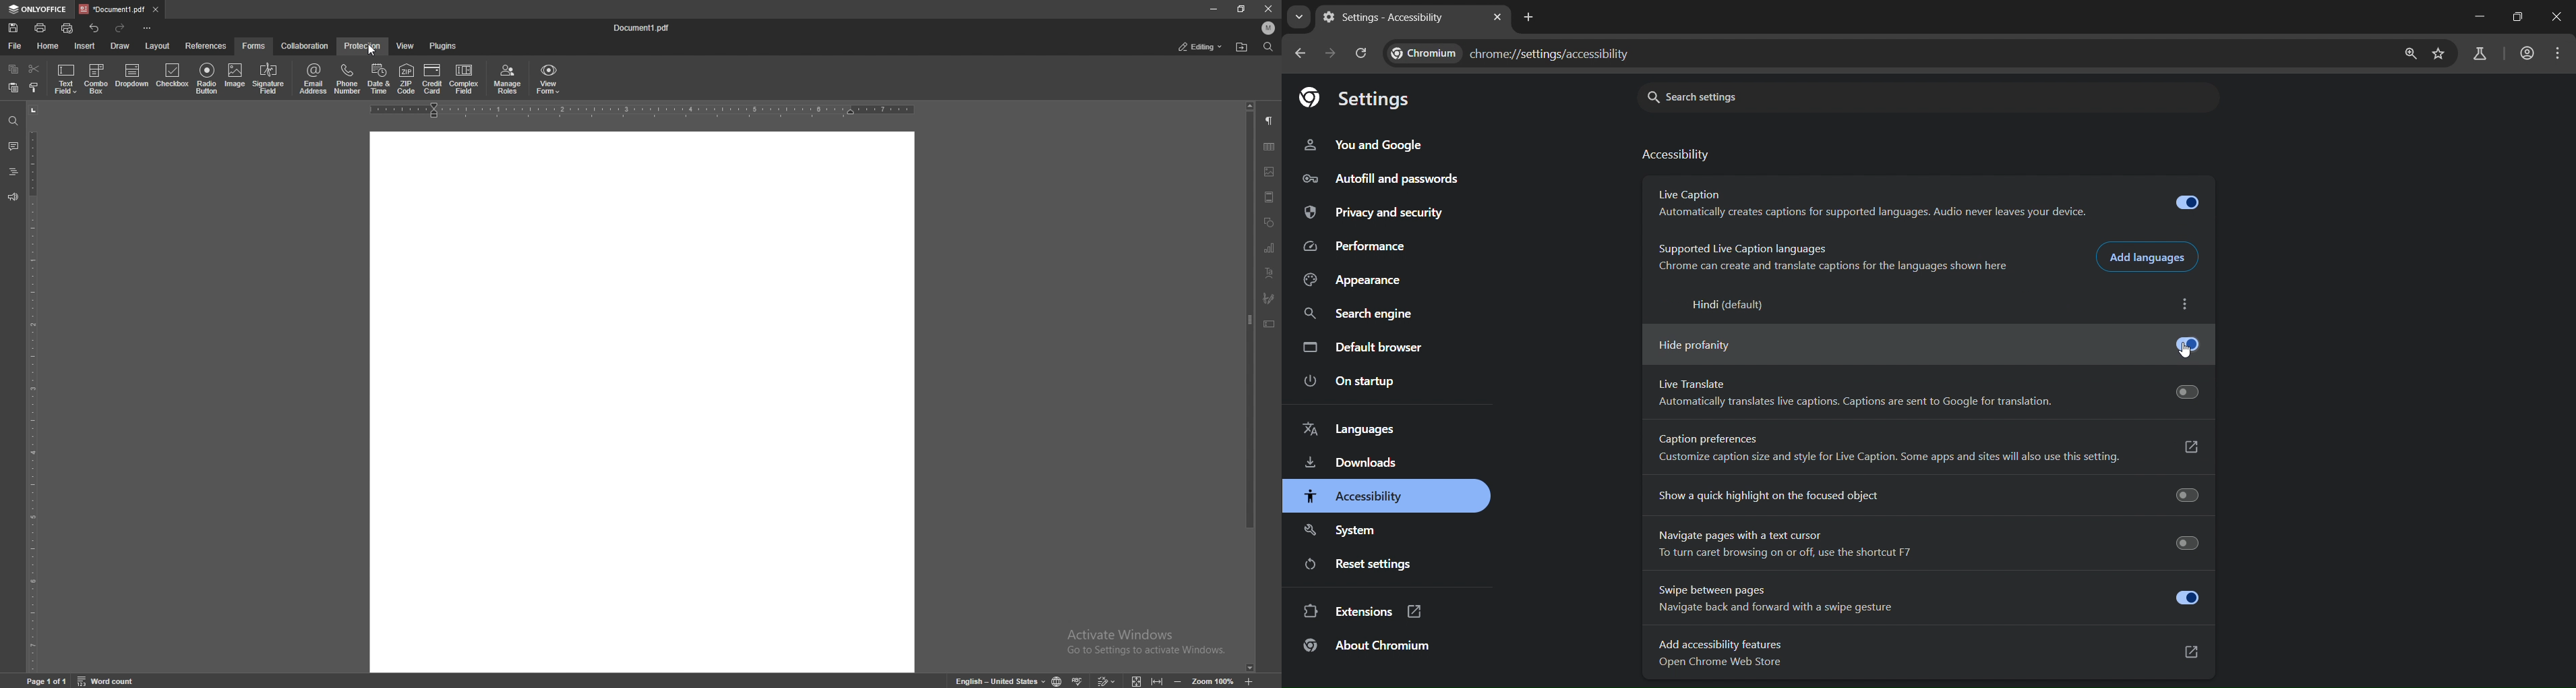 The height and width of the screenshot is (700, 2576). Describe the element at coordinates (375, 53) in the screenshot. I see `cursor` at that location.